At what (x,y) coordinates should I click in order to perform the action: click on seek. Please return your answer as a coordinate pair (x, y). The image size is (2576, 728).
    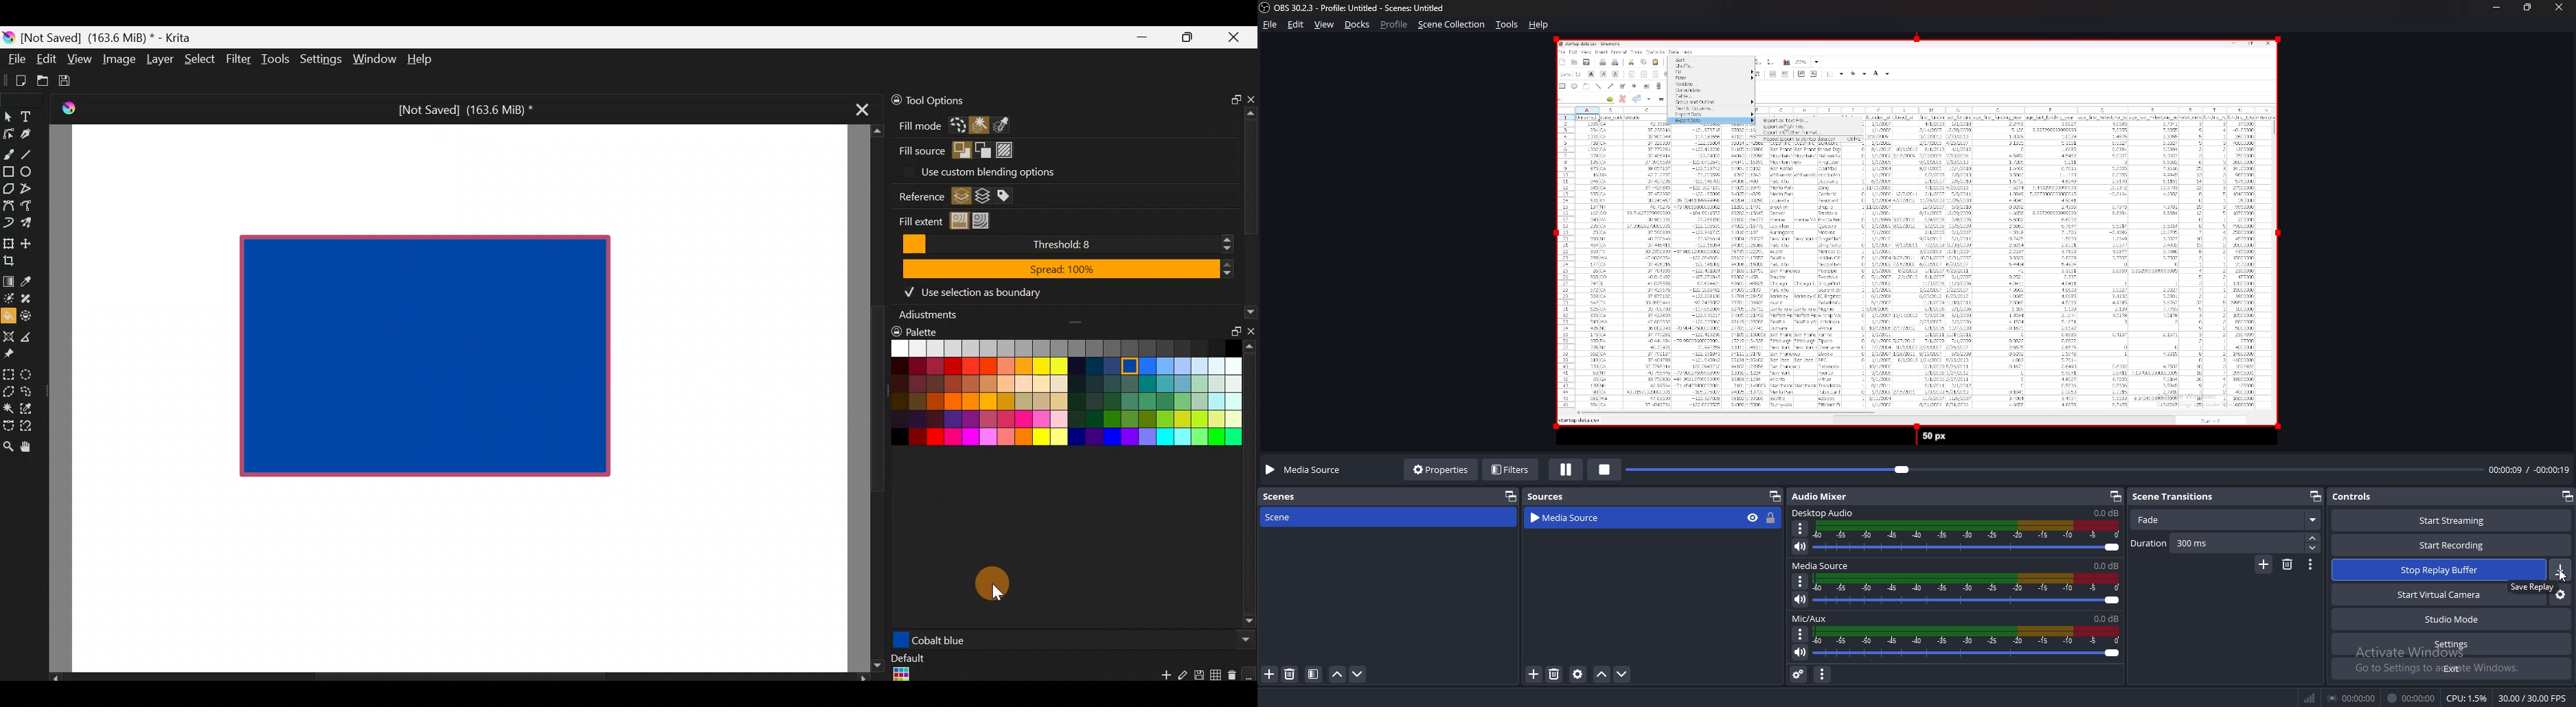
    Looking at the image, I should click on (2055, 470).